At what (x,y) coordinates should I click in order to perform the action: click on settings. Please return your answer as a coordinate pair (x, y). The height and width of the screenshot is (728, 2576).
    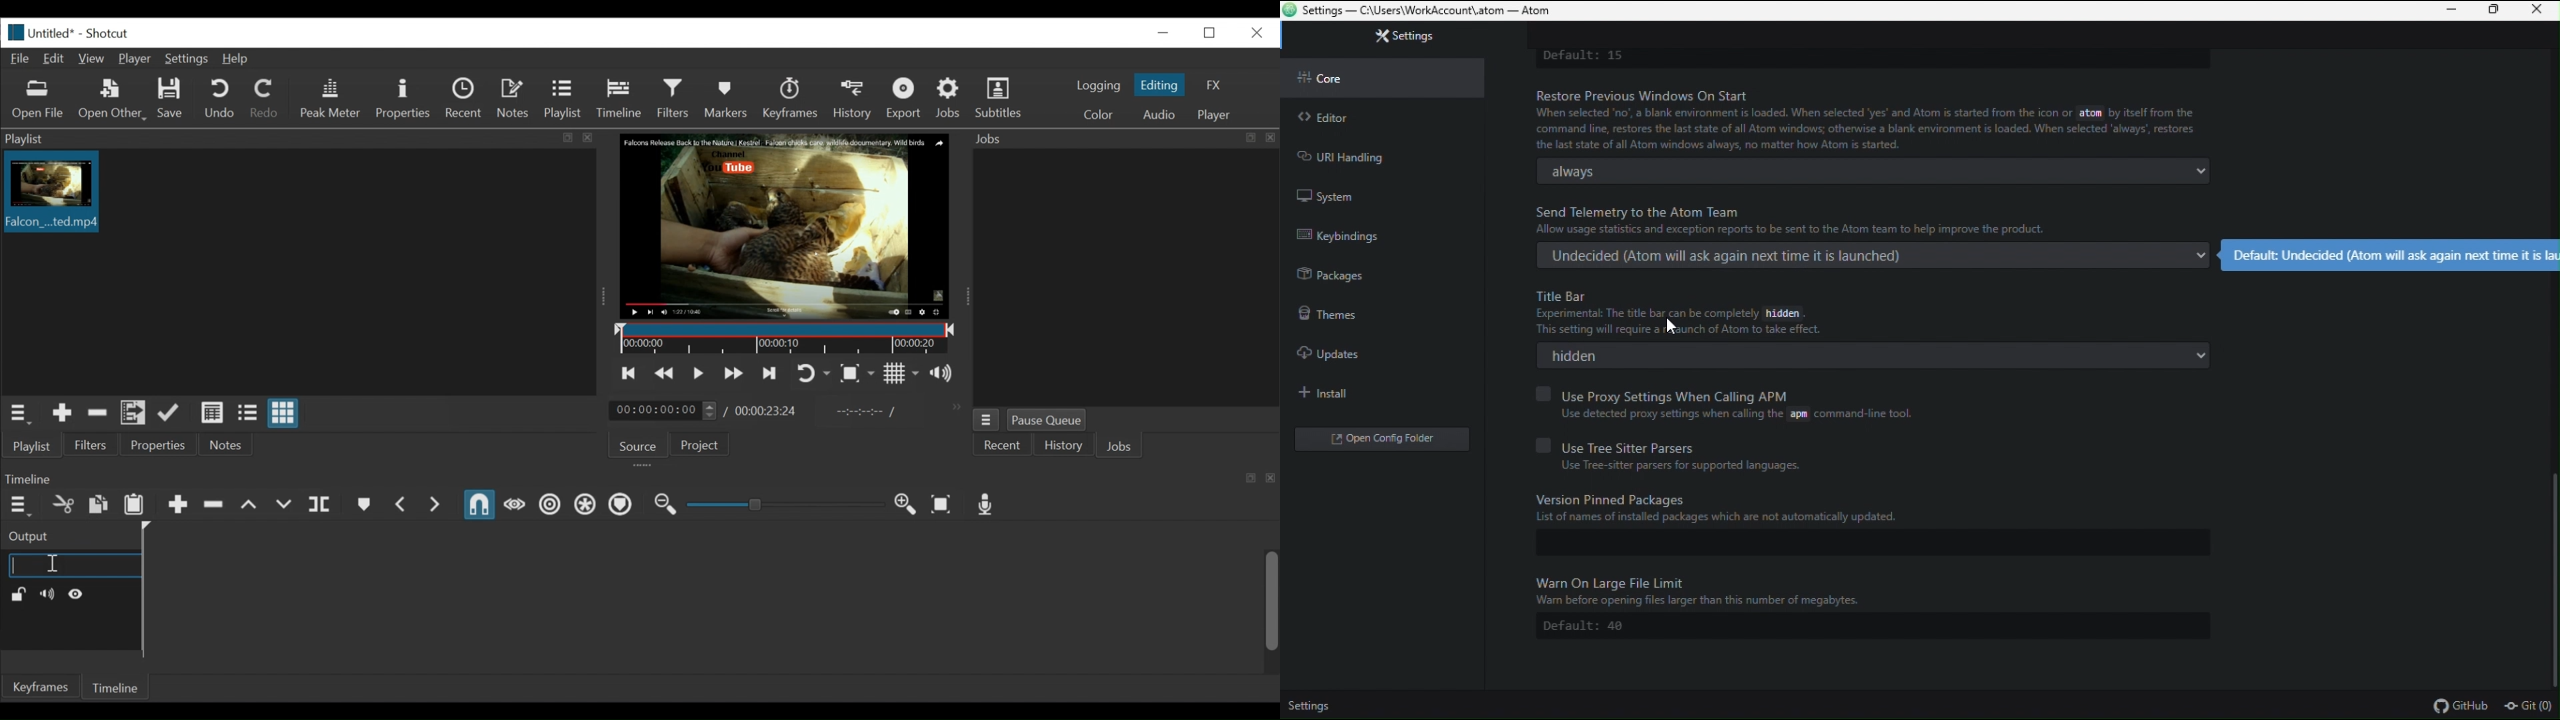
    Looking at the image, I should click on (1384, 41).